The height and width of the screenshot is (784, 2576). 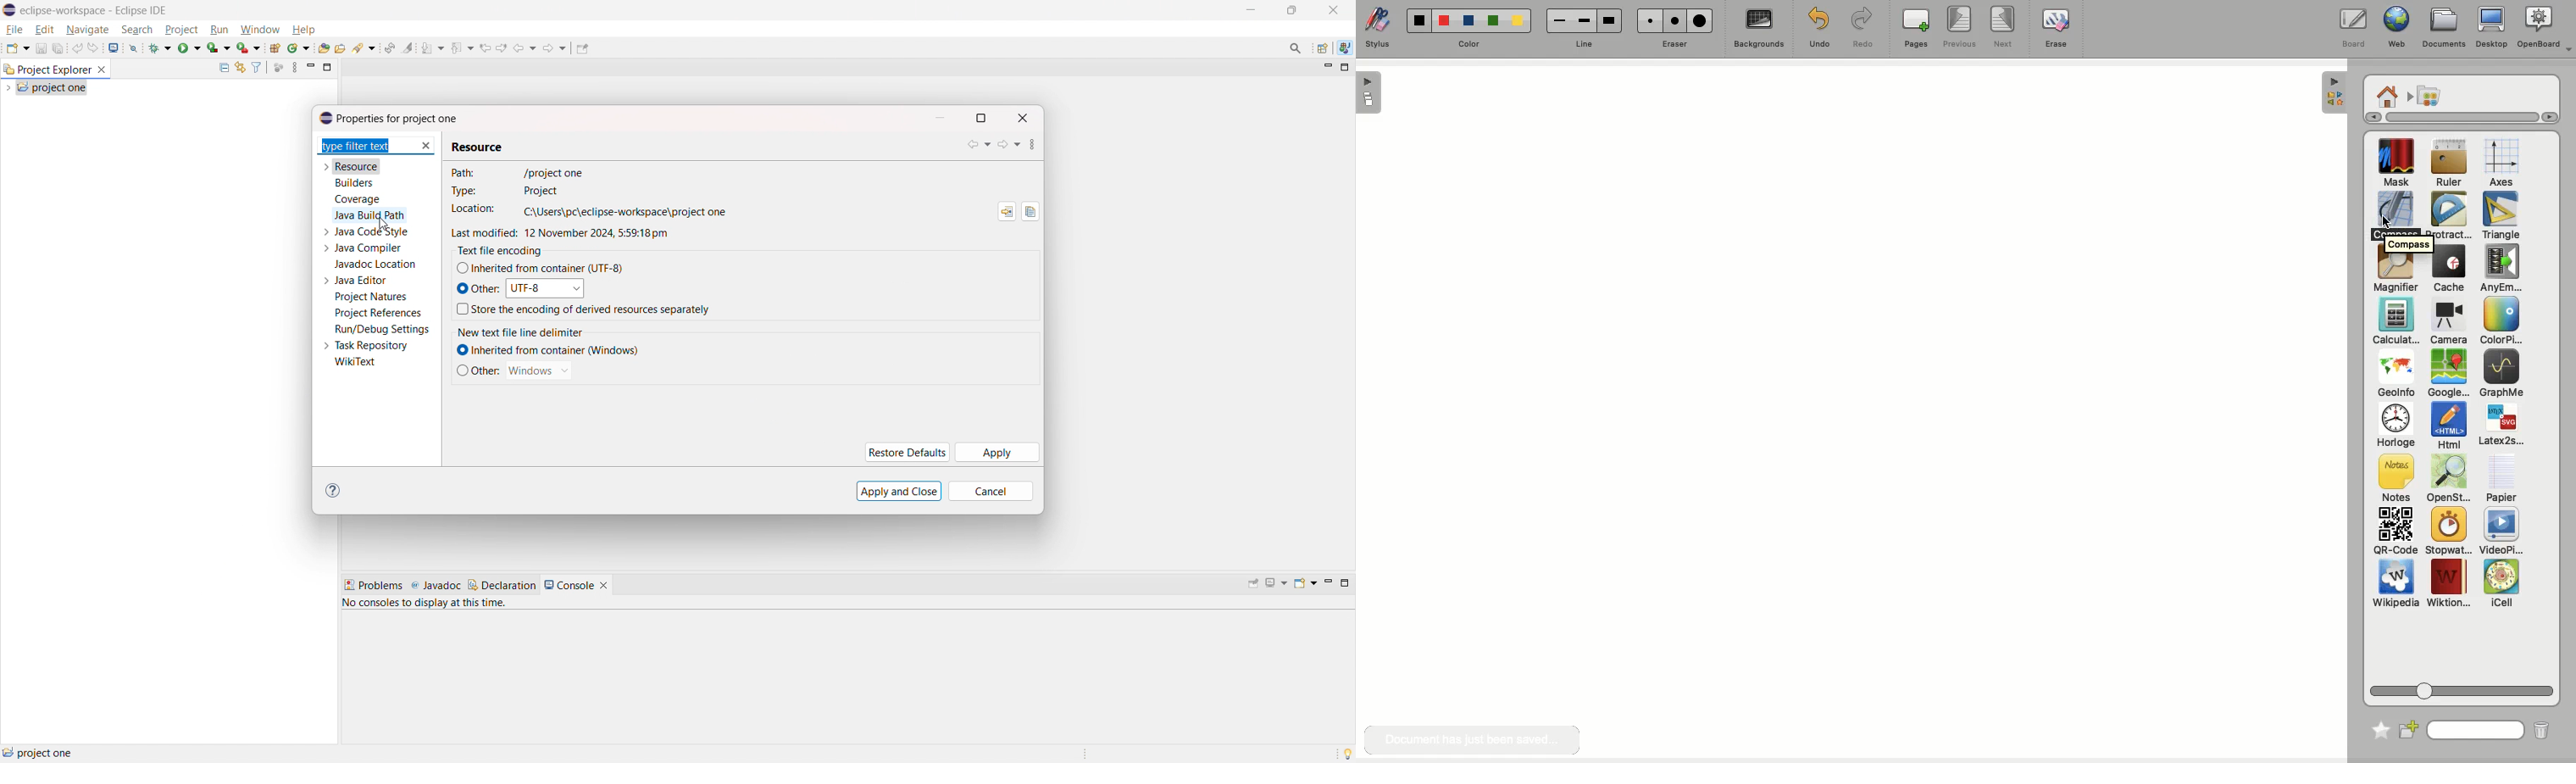 What do you see at coordinates (47, 69) in the screenshot?
I see `project explorer` at bounding box center [47, 69].